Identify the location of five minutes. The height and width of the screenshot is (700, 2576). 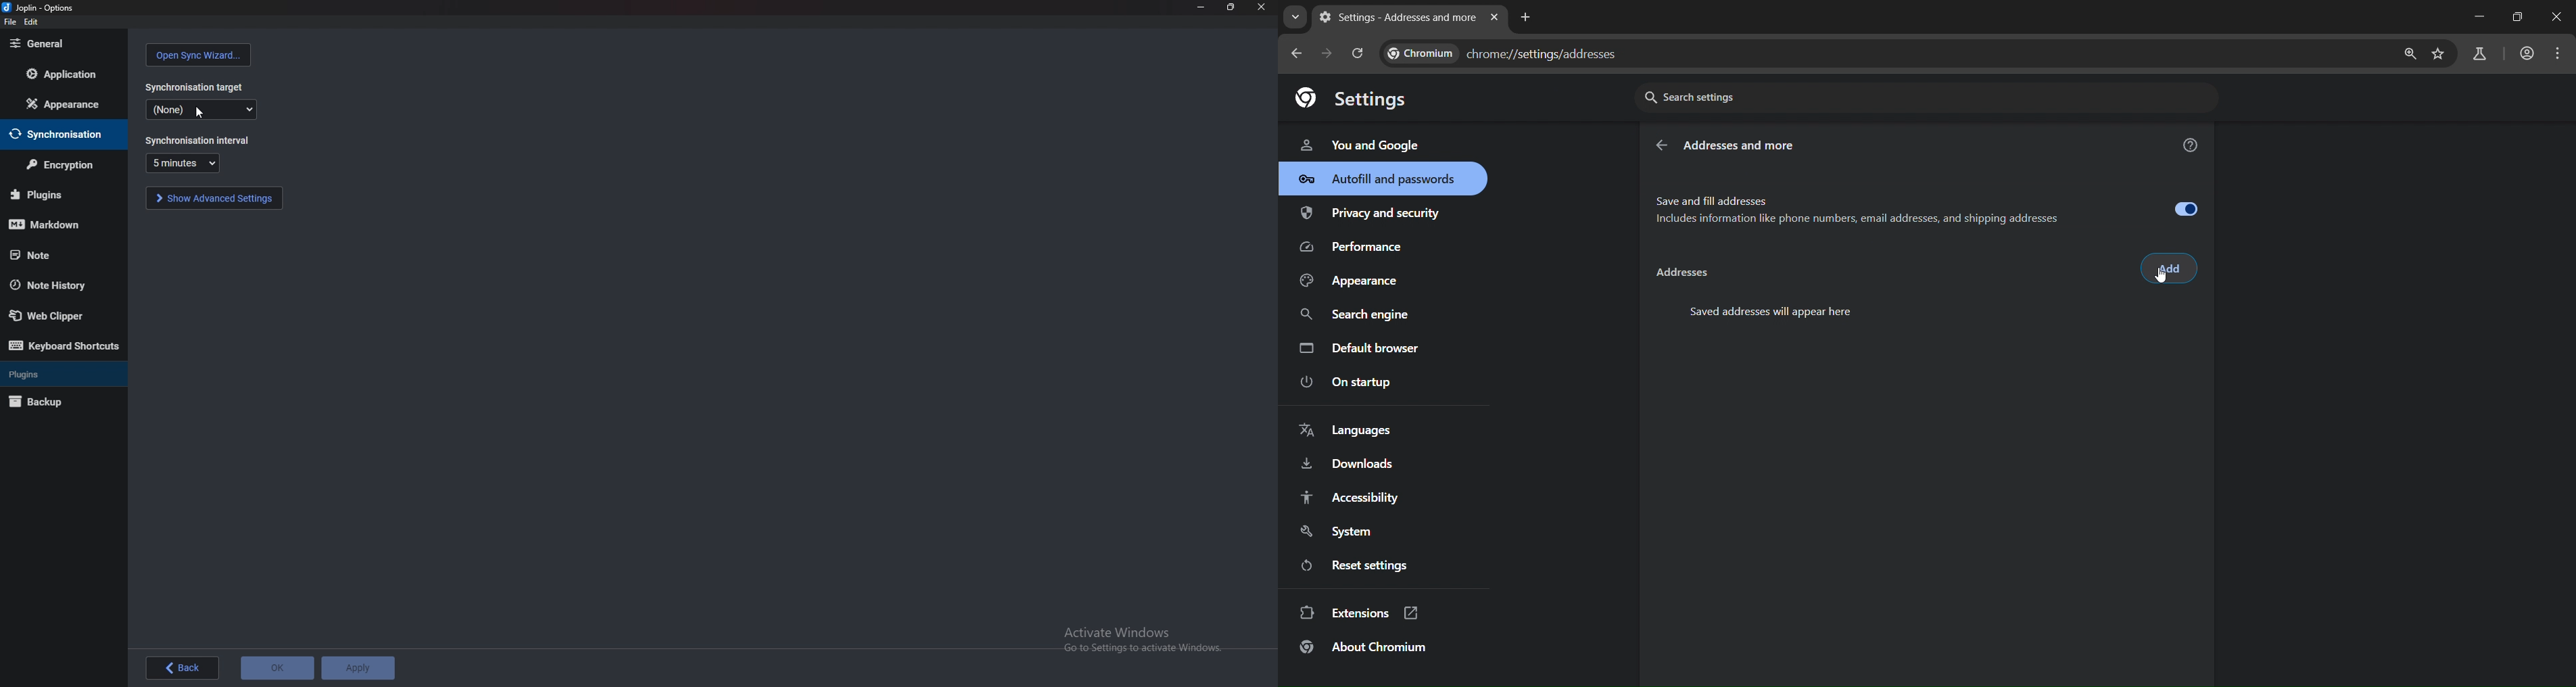
(182, 162).